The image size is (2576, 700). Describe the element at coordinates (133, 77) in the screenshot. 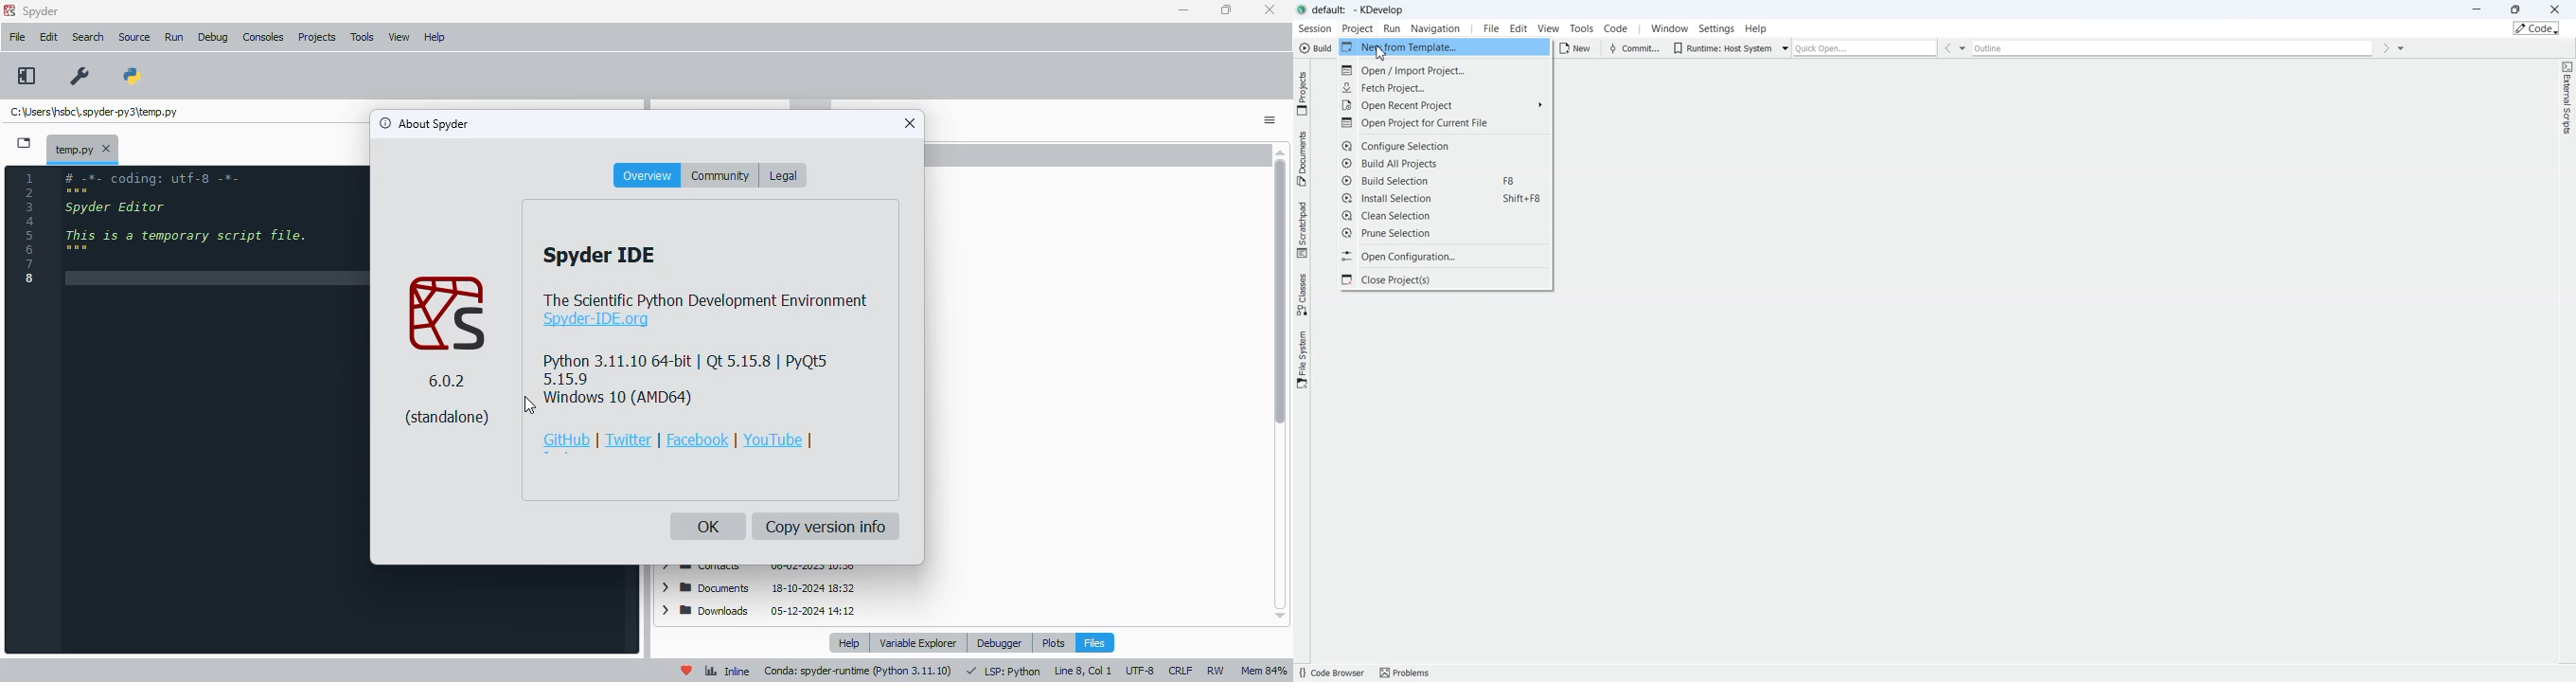

I see `PYTHONPATH manager` at that location.